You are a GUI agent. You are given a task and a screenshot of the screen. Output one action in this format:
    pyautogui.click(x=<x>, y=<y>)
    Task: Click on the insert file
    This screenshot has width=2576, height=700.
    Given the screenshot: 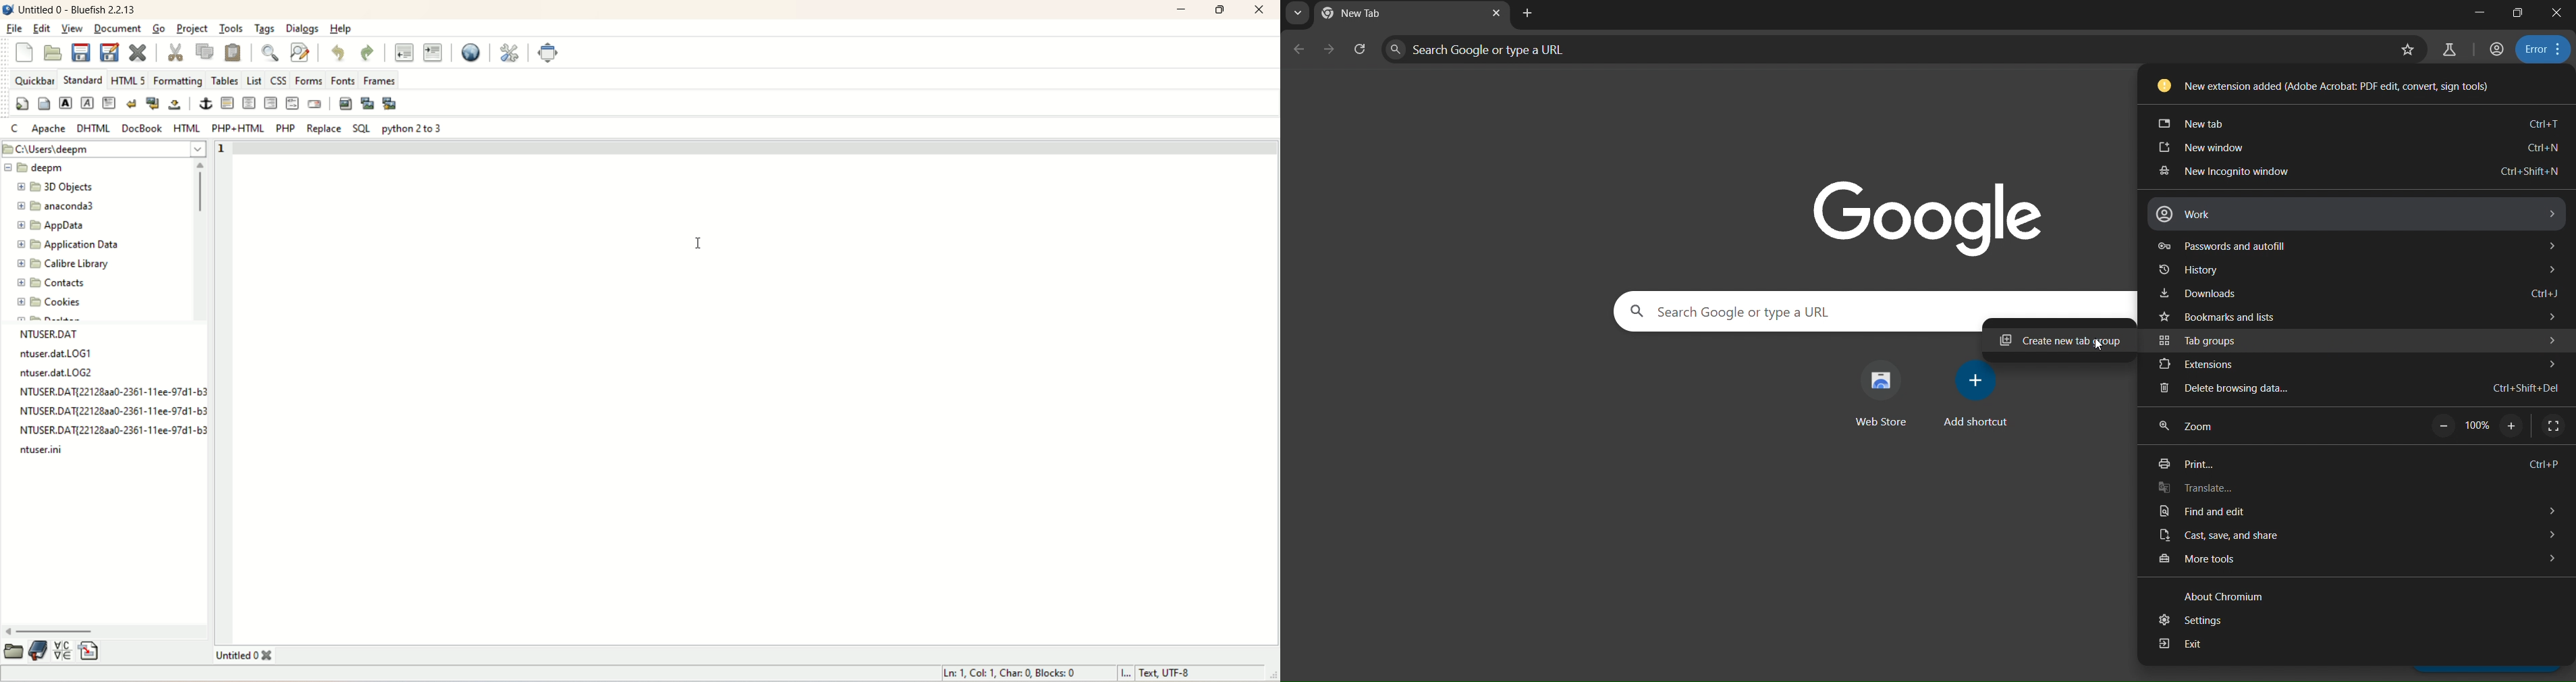 What is the action you would take?
    pyautogui.click(x=90, y=651)
    